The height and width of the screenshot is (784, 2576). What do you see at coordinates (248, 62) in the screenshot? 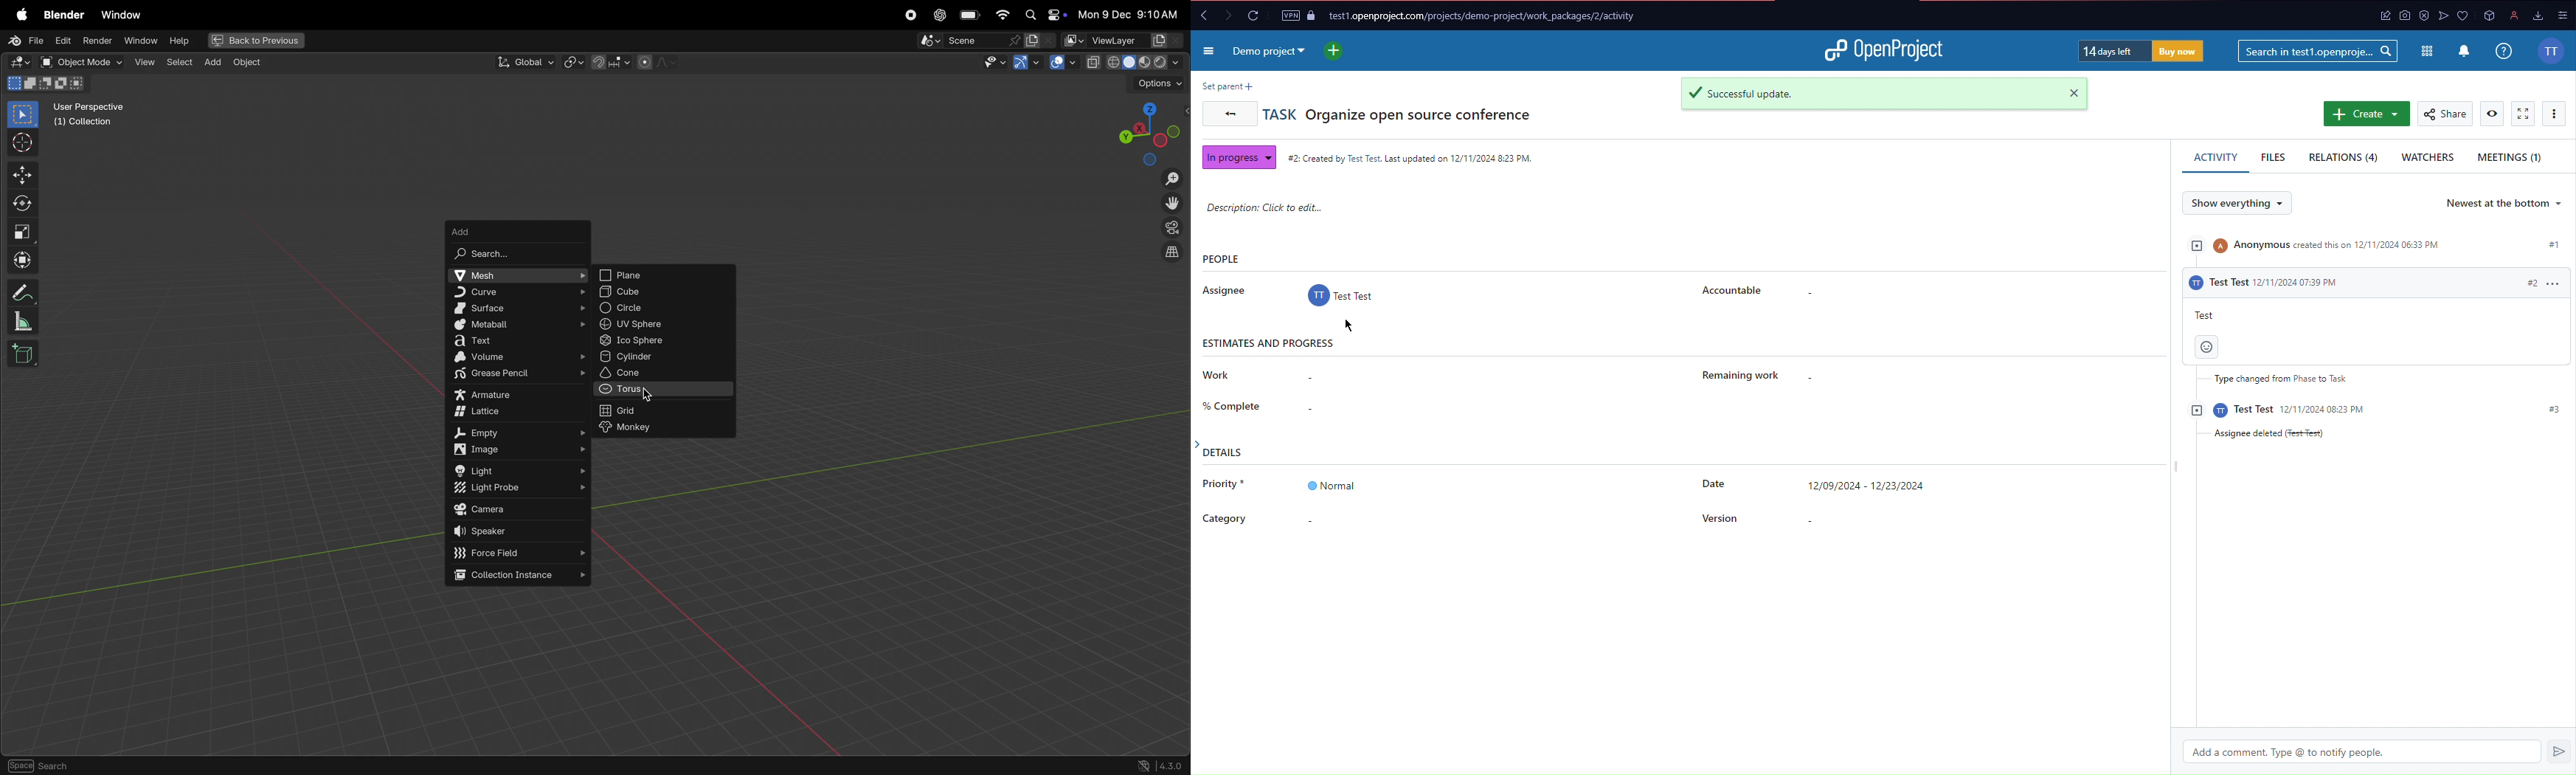
I see `object` at bounding box center [248, 62].